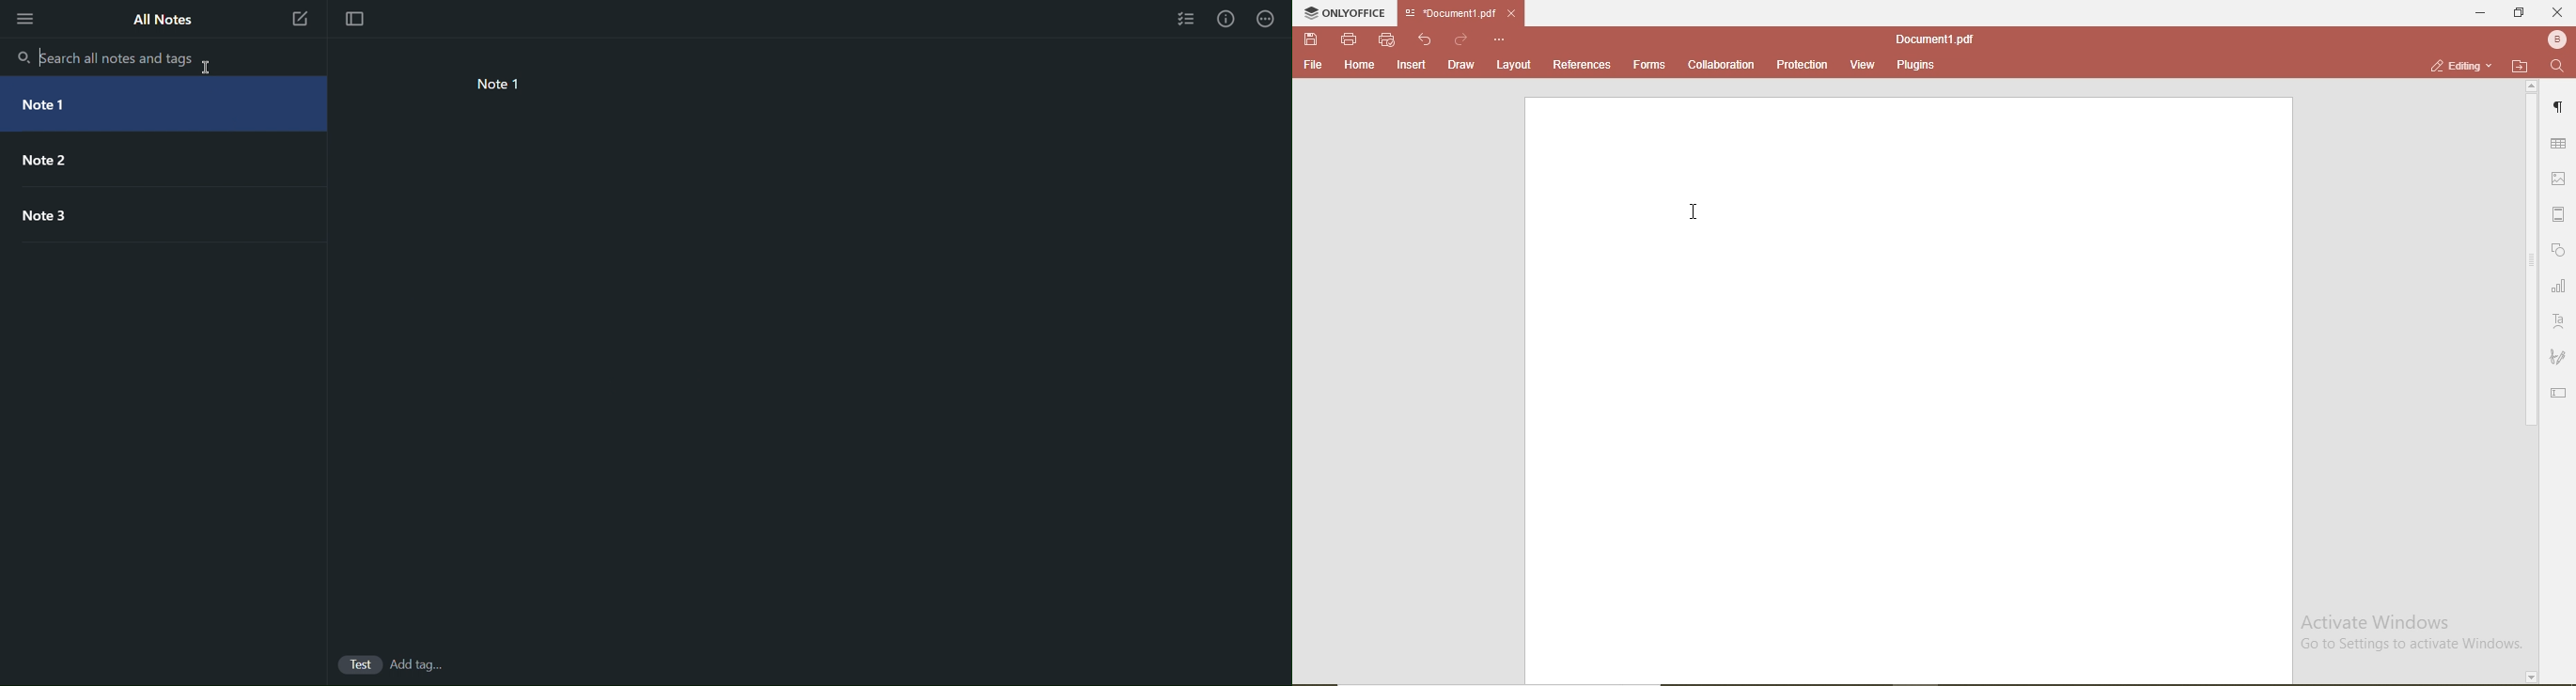  What do you see at coordinates (123, 58) in the screenshot?
I see `Search all notes and tags` at bounding box center [123, 58].